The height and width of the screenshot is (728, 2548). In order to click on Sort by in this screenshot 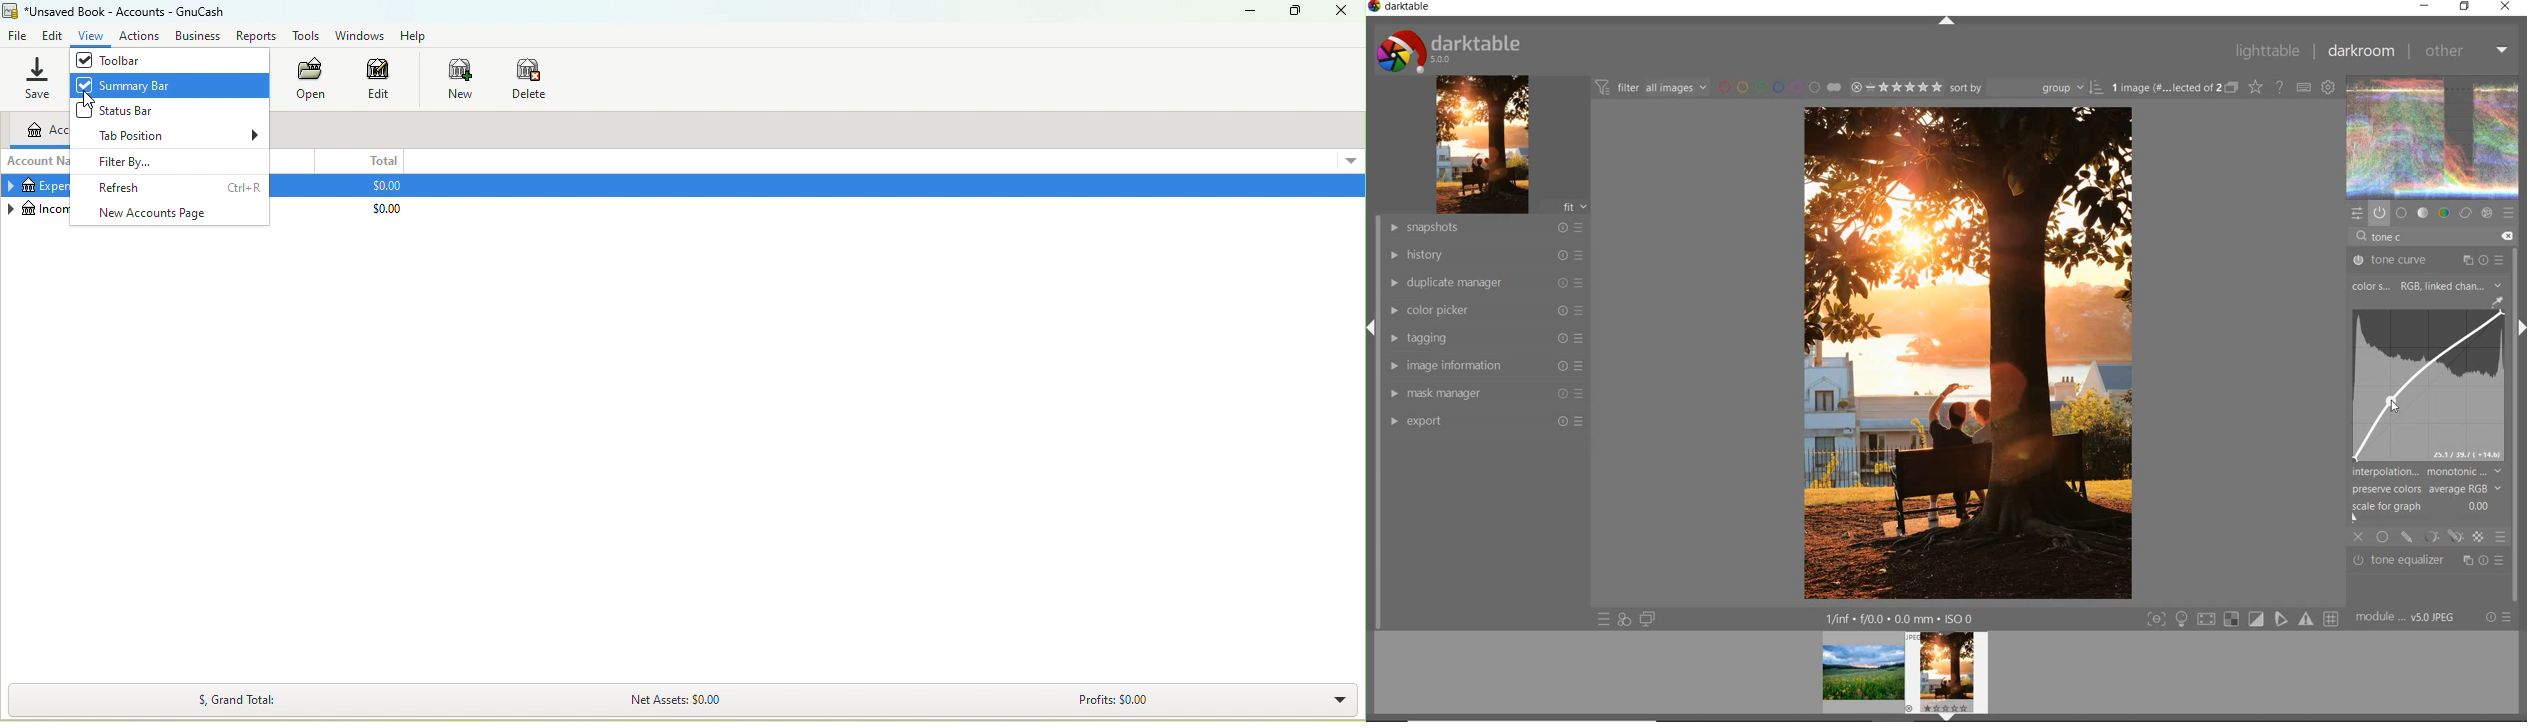, I will do `click(2026, 88)`.